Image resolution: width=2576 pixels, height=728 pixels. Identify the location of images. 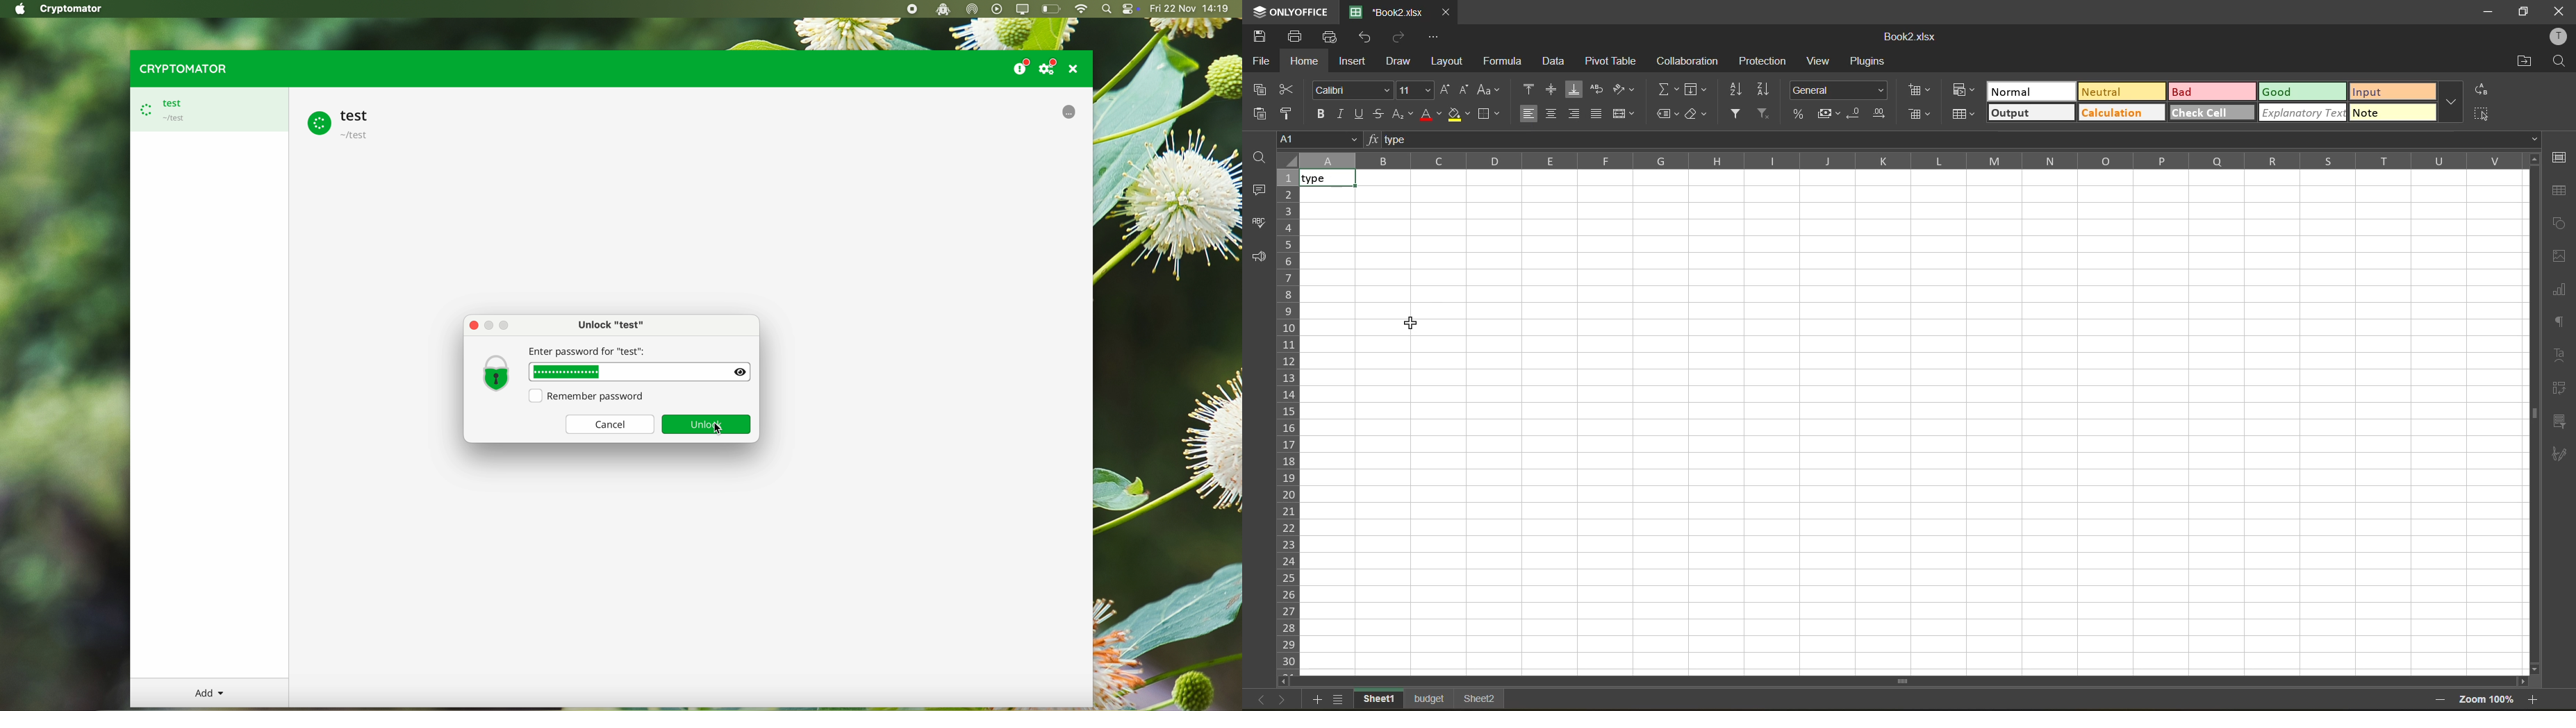
(2559, 258).